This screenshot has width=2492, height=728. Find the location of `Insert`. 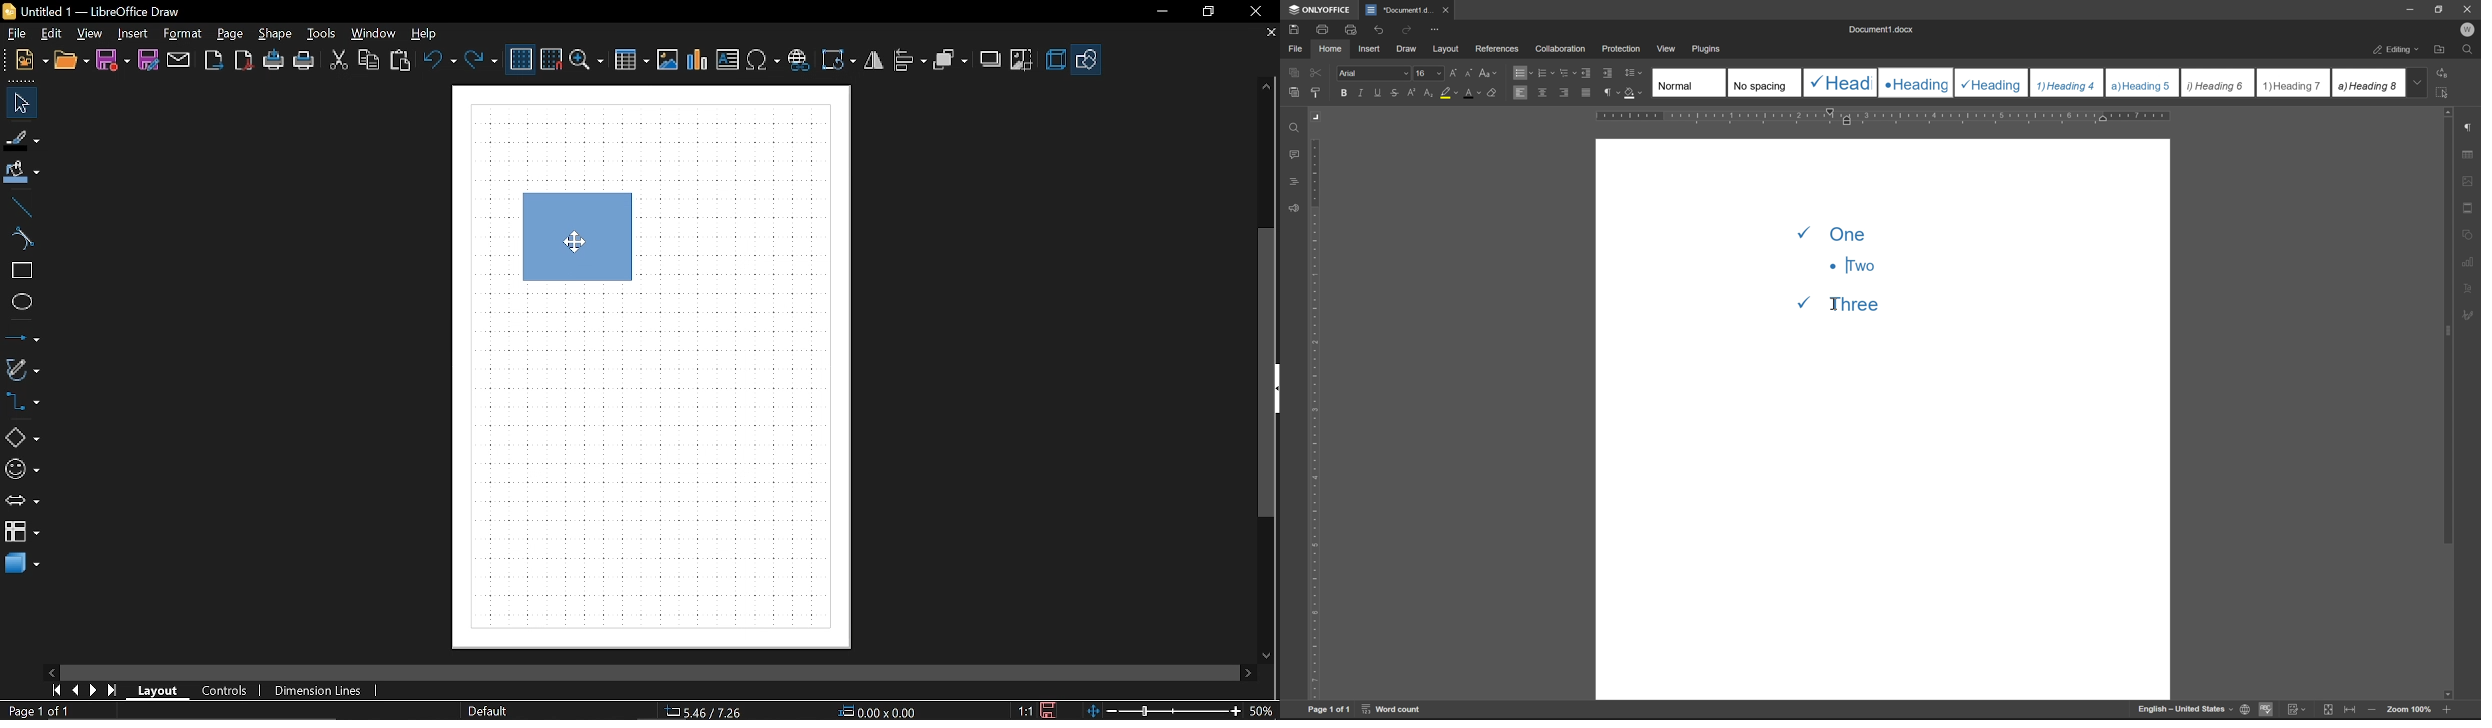

Insert is located at coordinates (132, 34).